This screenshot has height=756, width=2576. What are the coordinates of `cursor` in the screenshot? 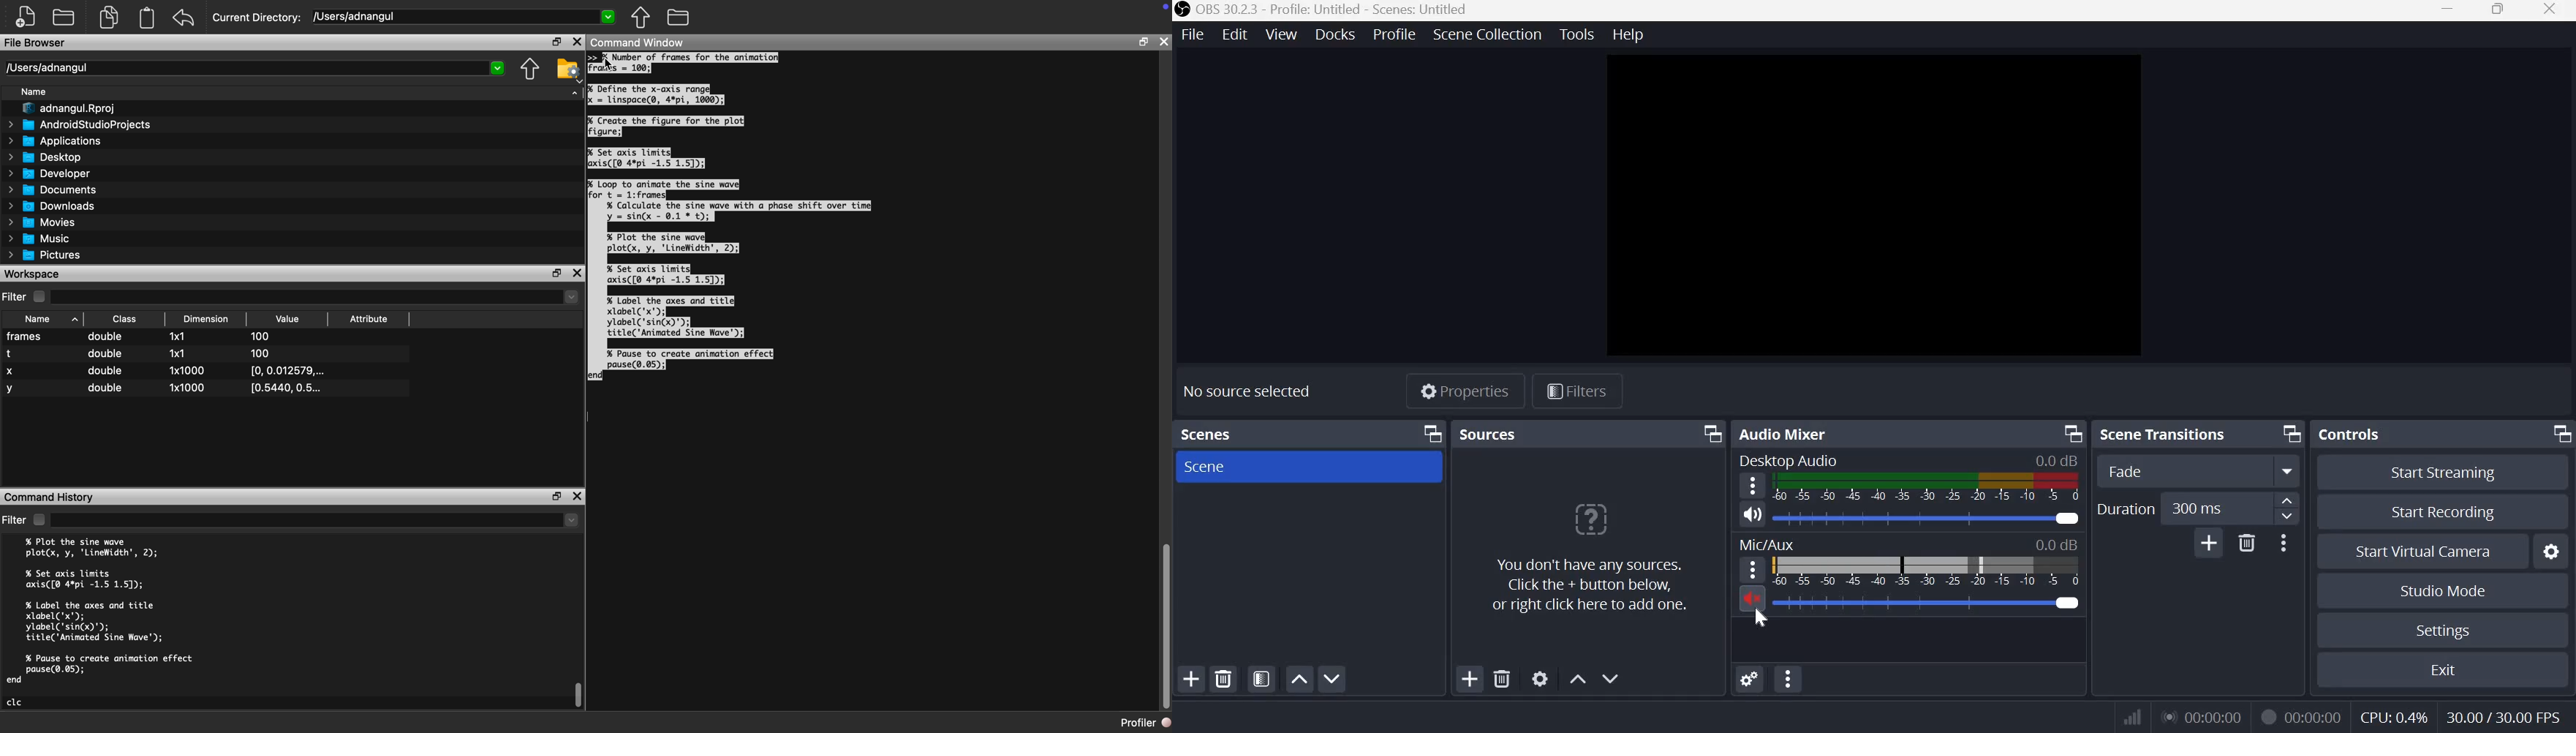 It's located at (1758, 618).